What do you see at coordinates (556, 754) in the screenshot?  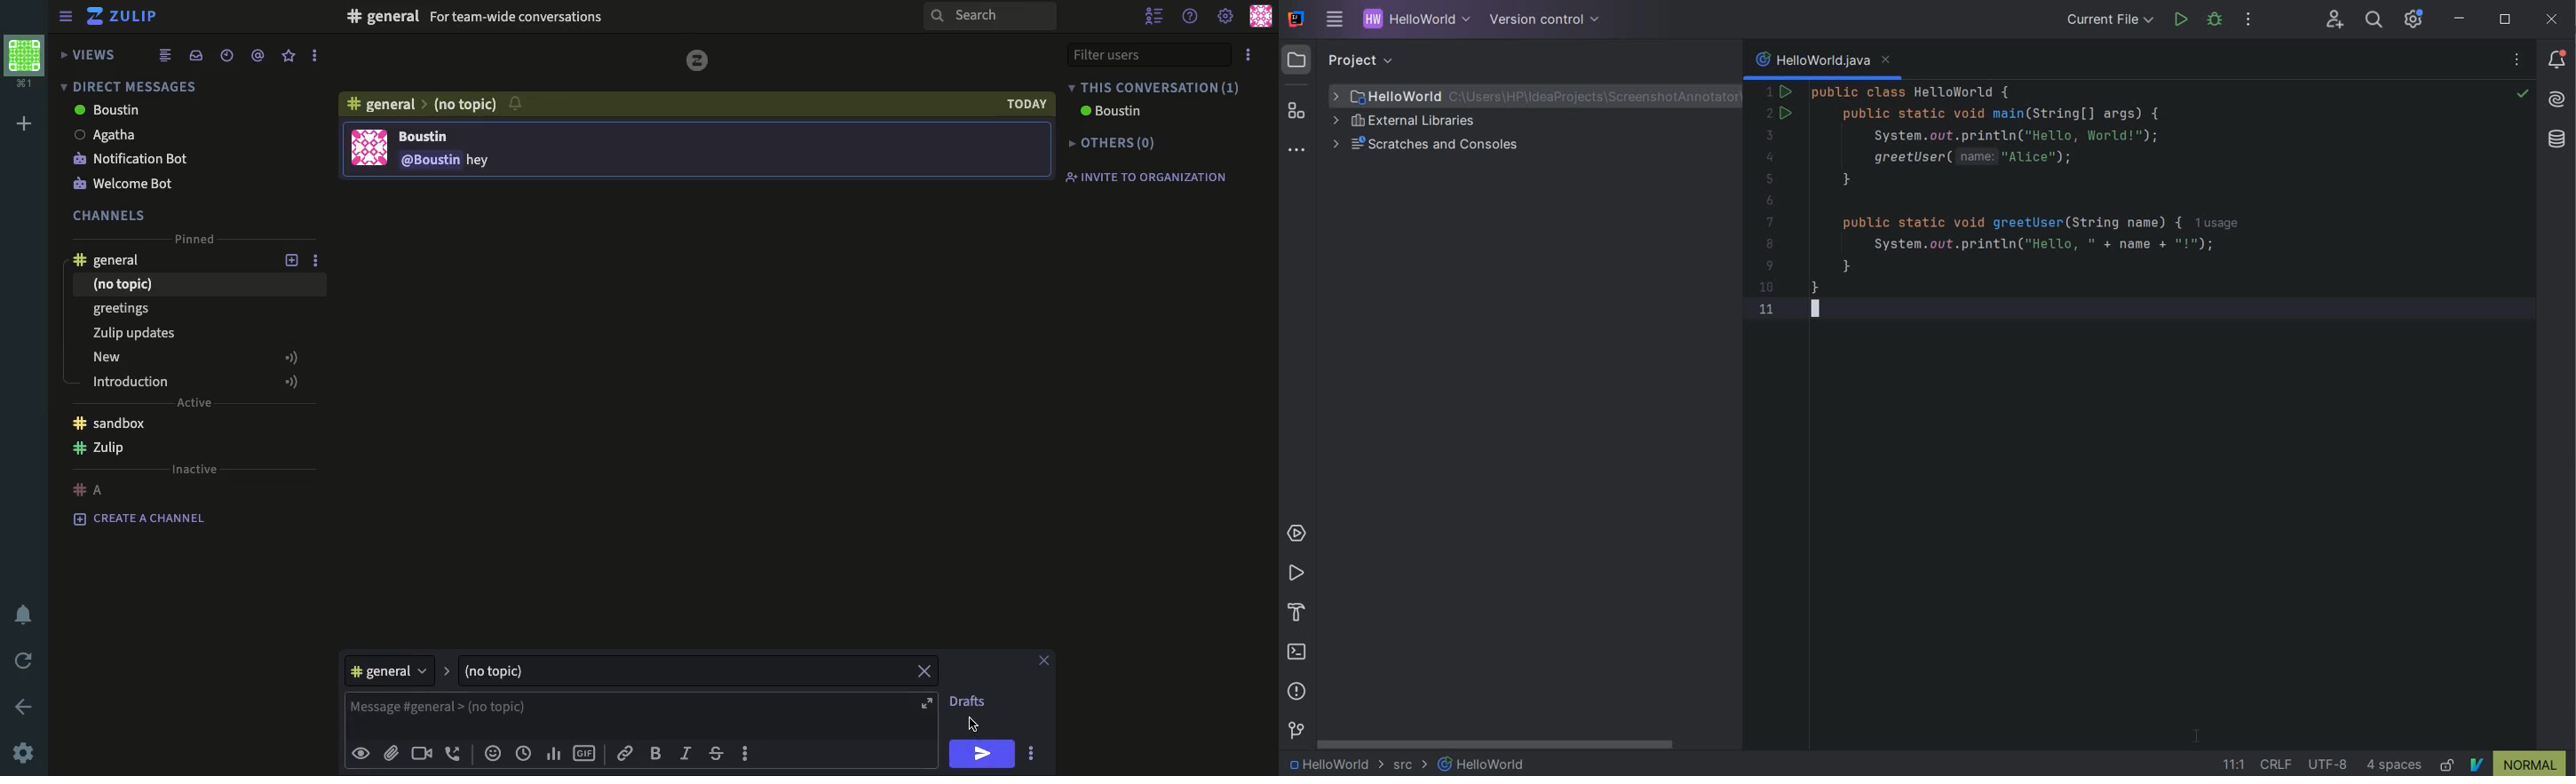 I see `chart` at bounding box center [556, 754].